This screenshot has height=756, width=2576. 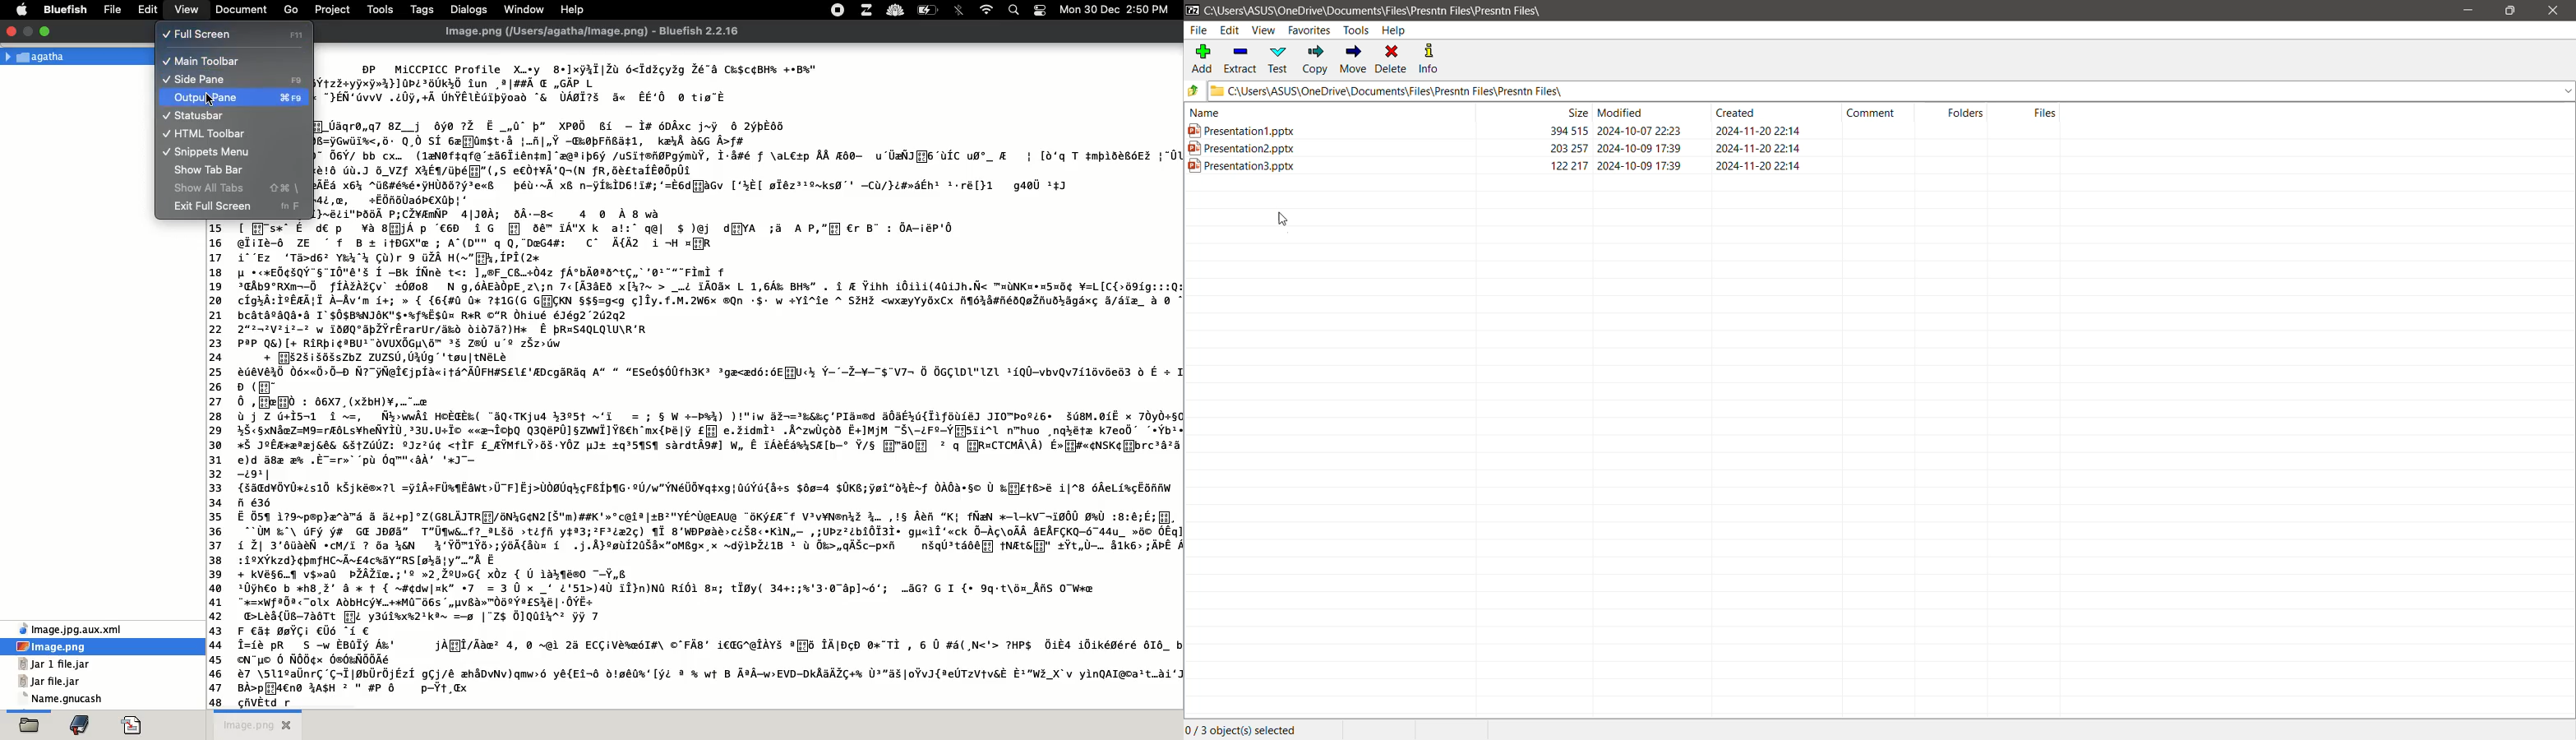 What do you see at coordinates (187, 8) in the screenshot?
I see `view` at bounding box center [187, 8].